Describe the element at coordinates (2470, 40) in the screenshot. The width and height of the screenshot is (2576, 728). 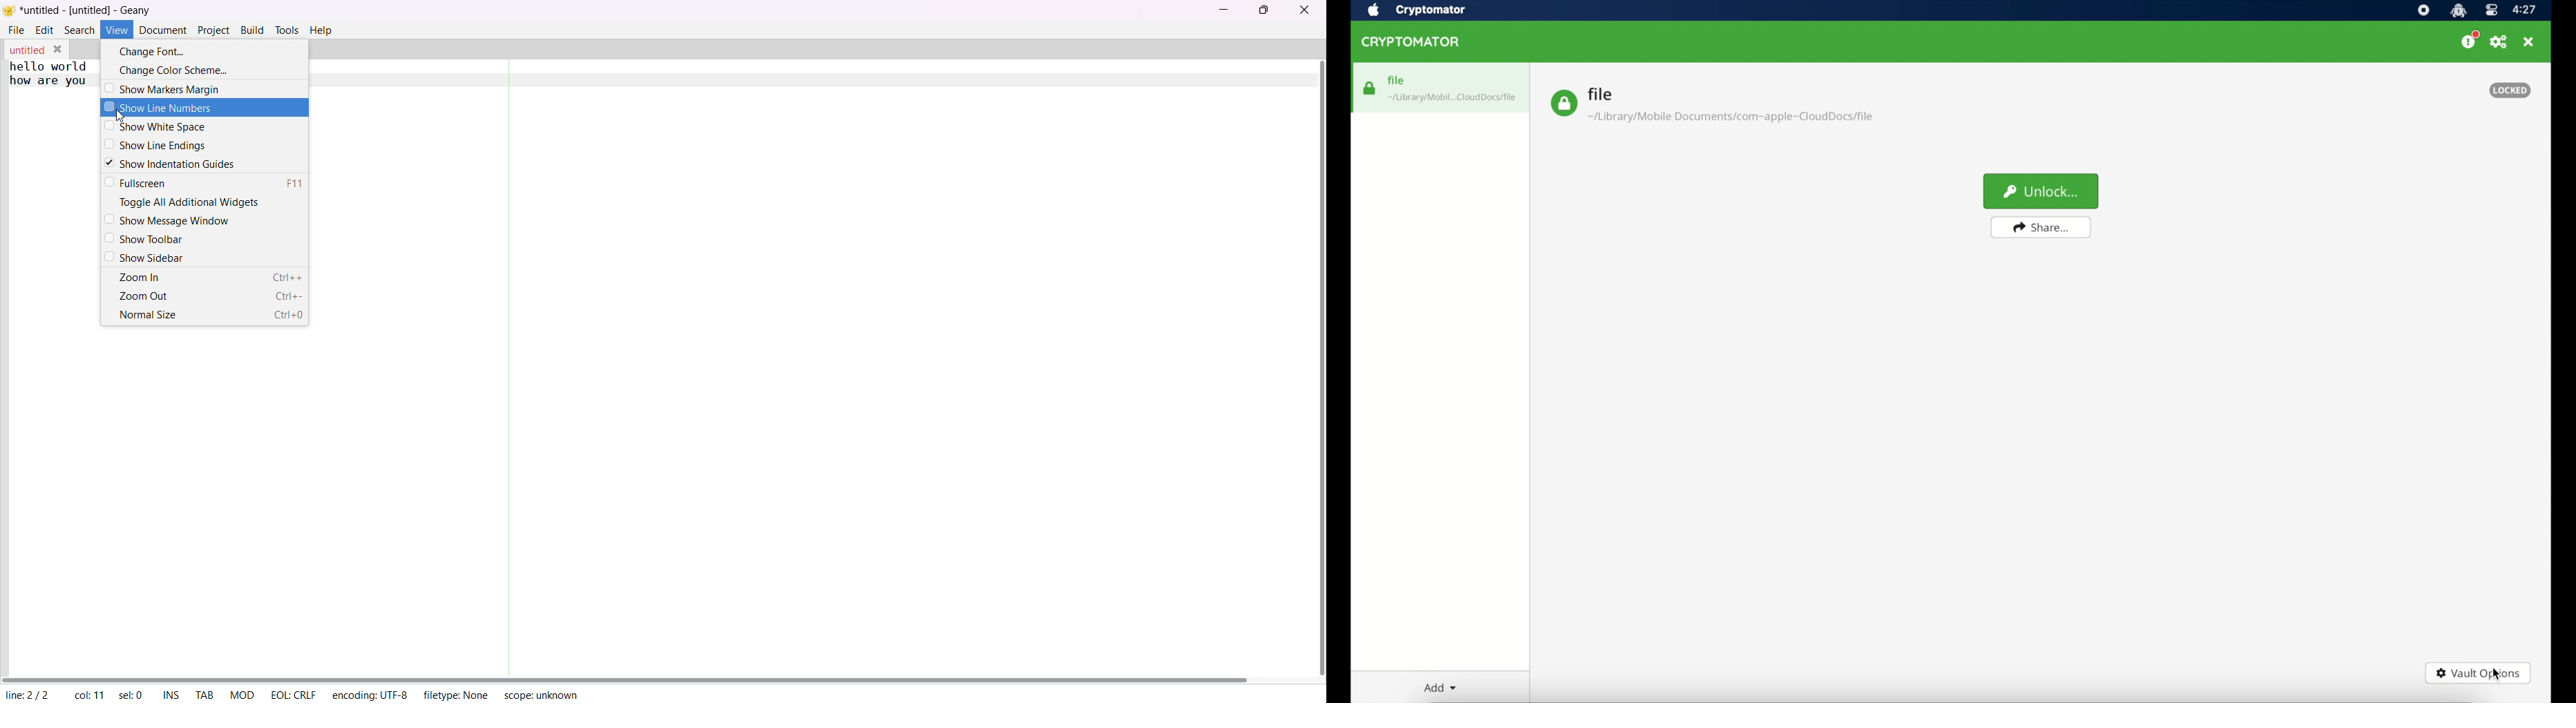
I see `donate` at that location.